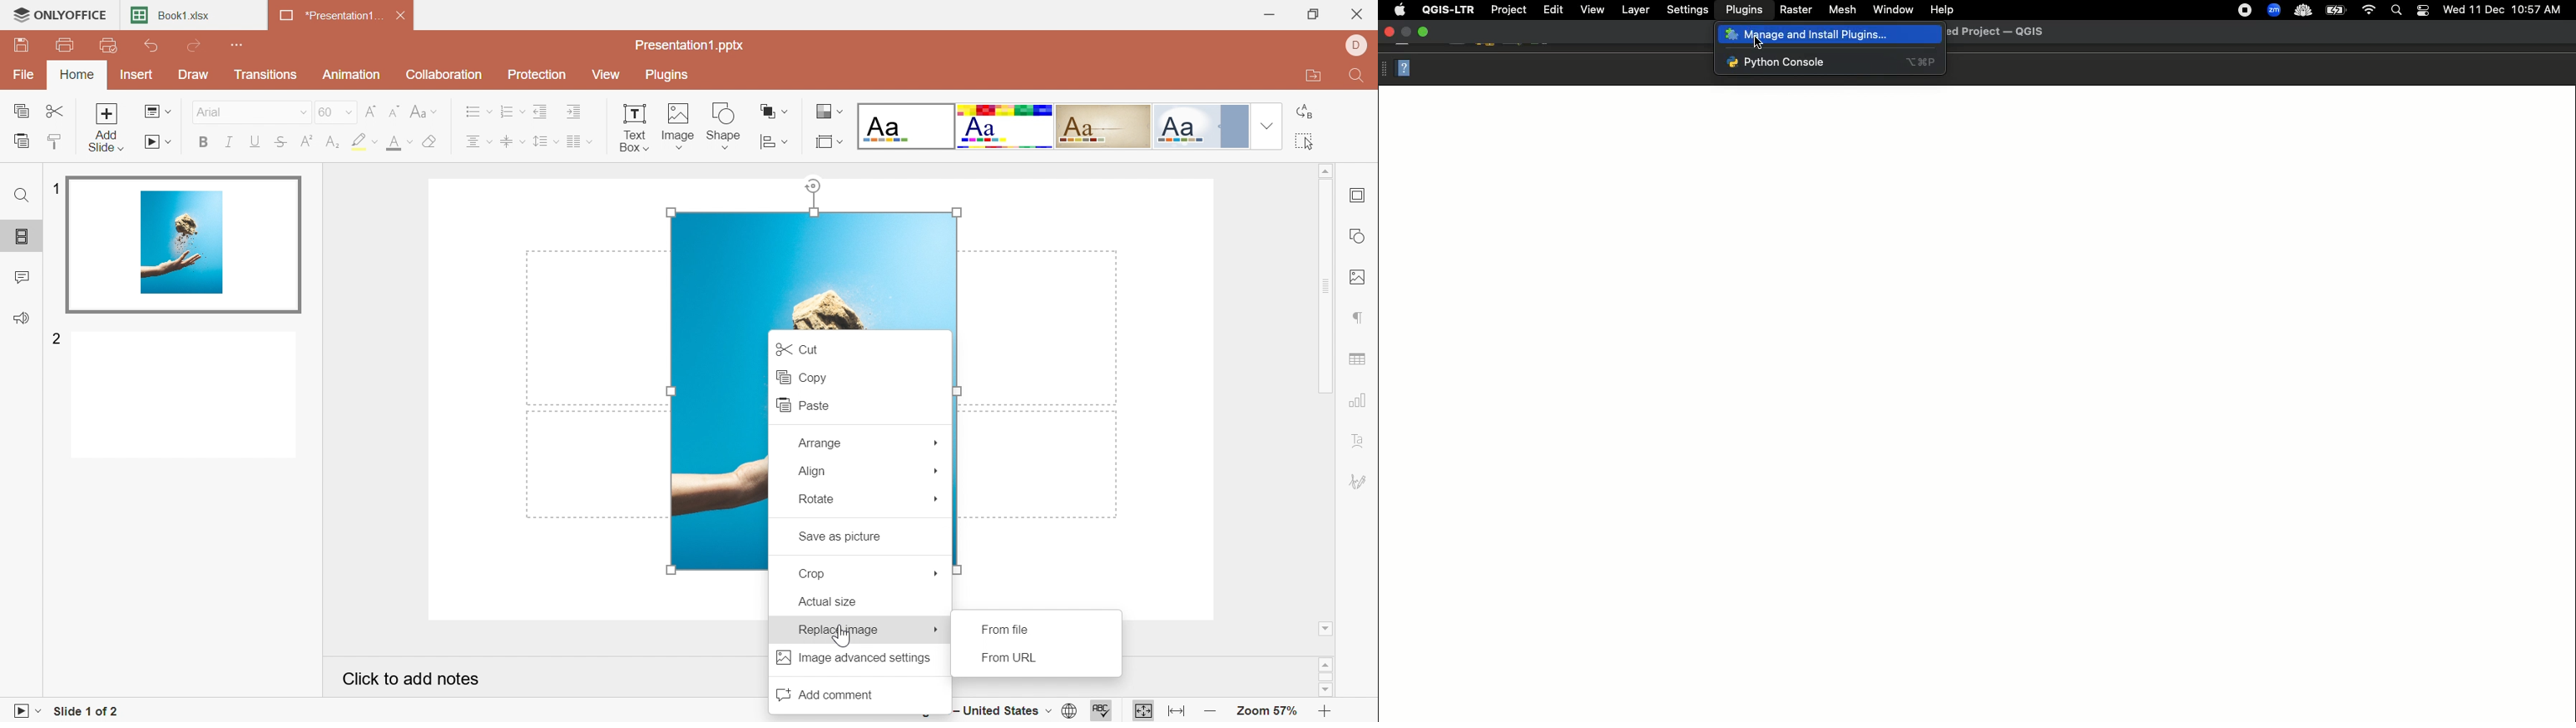  What do you see at coordinates (20, 140) in the screenshot?
I see `Paste` at bounding box center [20, 140].